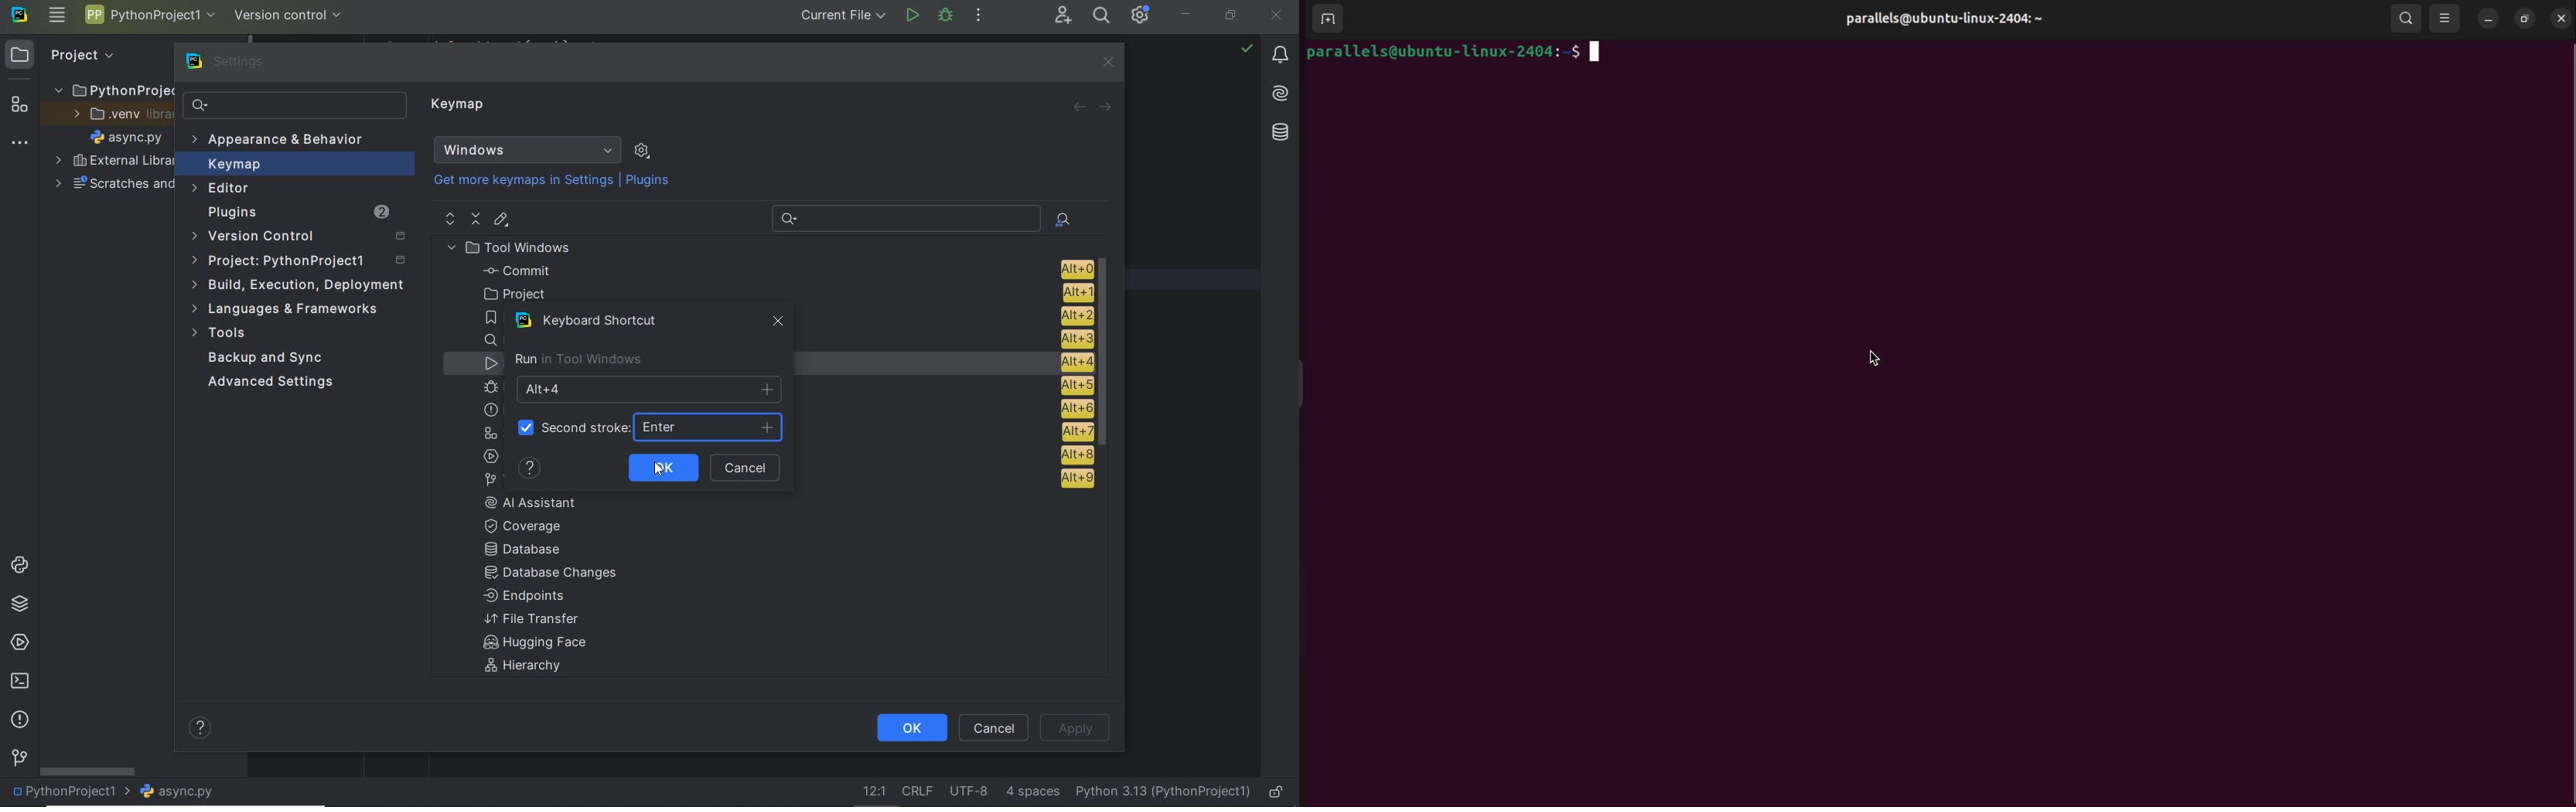  Describe the element at coordinates (541, 502) in the screenshot. I see `AI Assistant` at that location.